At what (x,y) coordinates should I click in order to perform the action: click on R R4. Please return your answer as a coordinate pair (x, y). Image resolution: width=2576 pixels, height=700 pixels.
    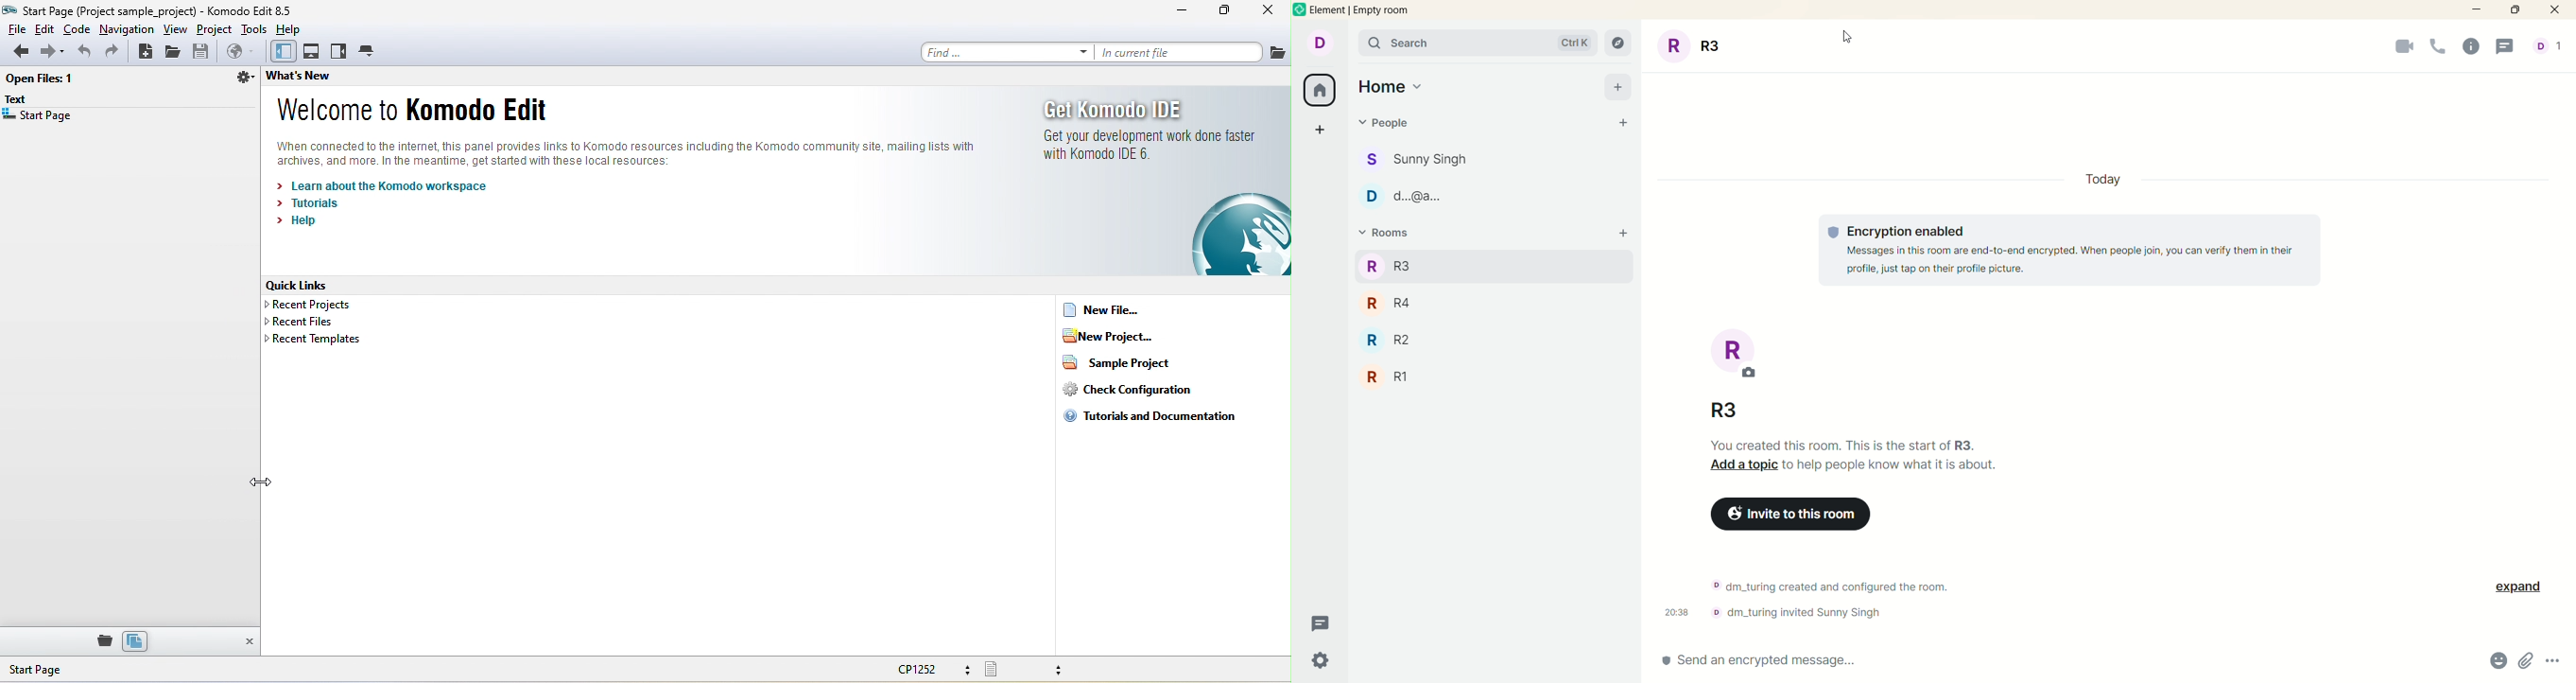
    Looking at the image, I should click on (1389, 303).